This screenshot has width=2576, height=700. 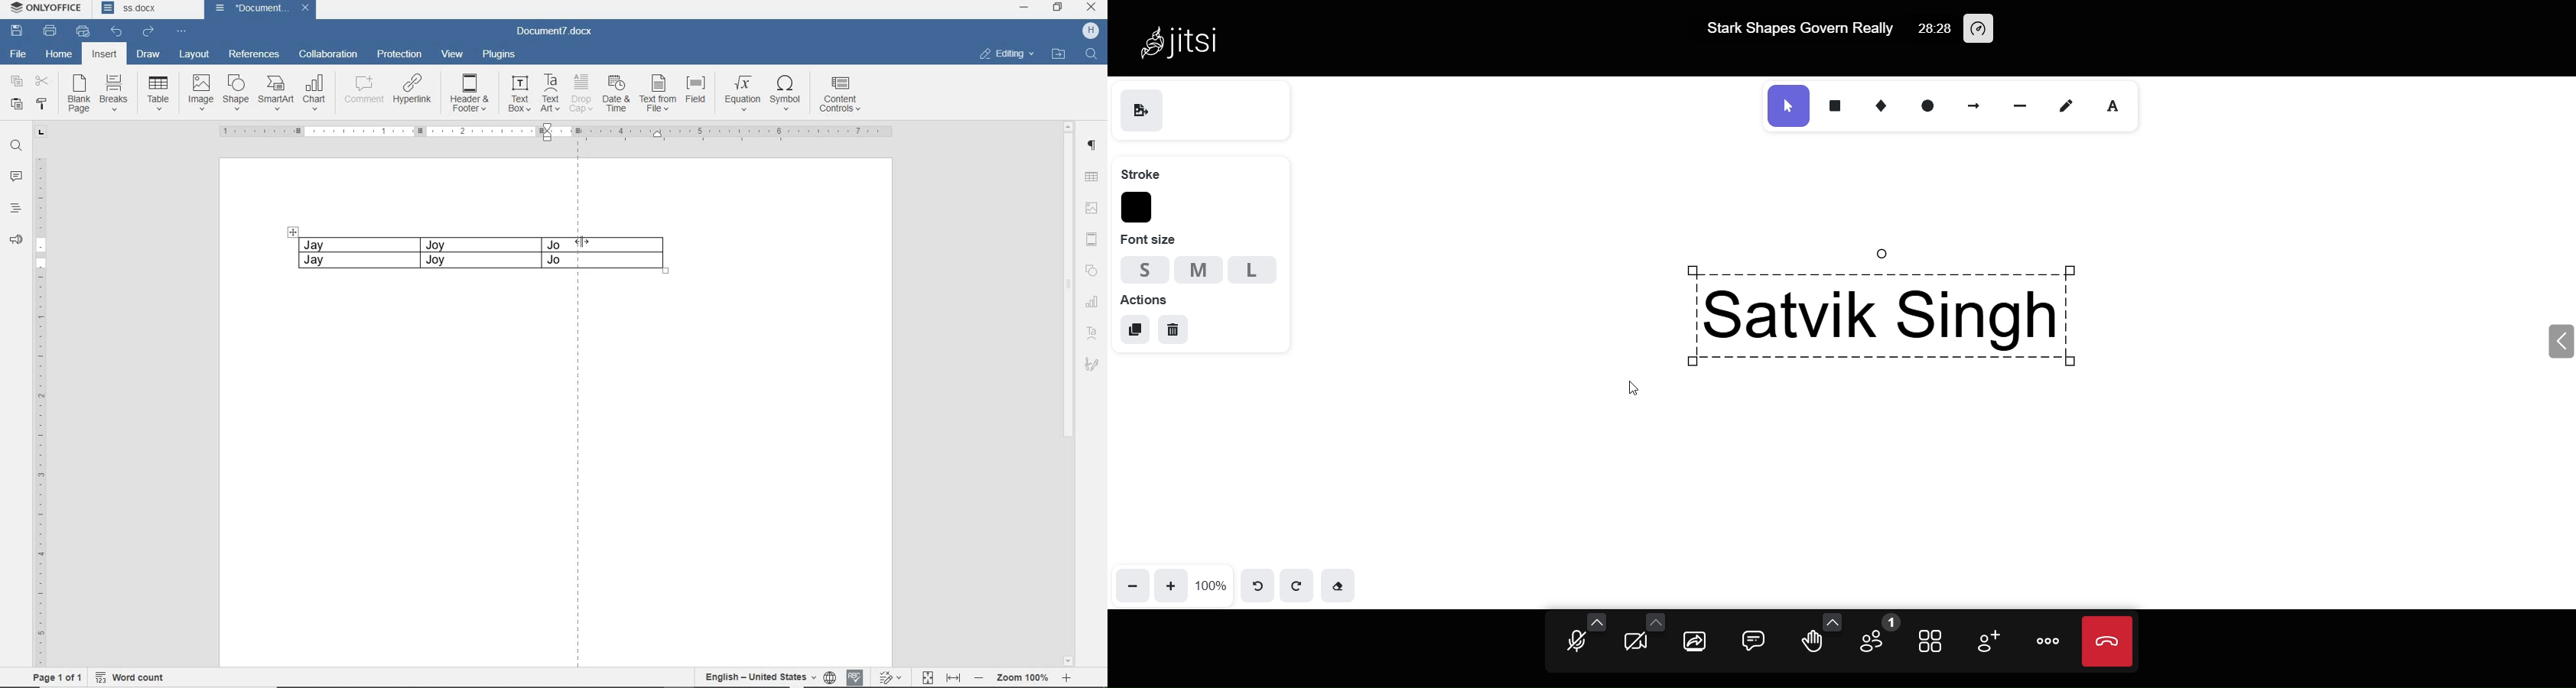 What do you see at coordinates (1971, 105) in the screenshot?
I see `arrow` at bounding box center [1971, 105].